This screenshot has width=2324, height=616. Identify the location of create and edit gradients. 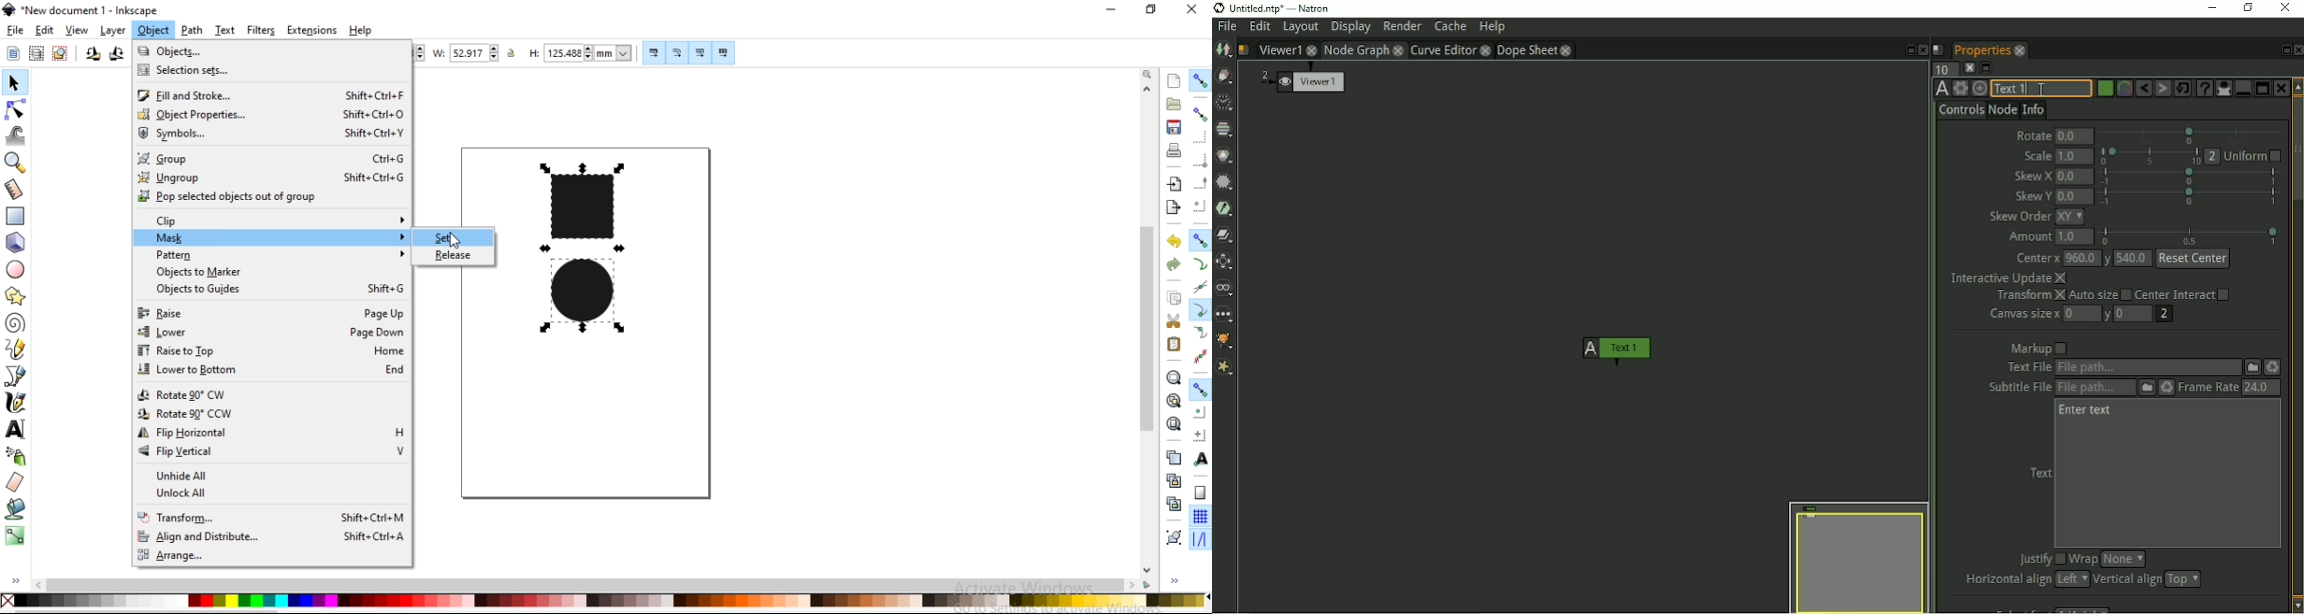
(16, 536).